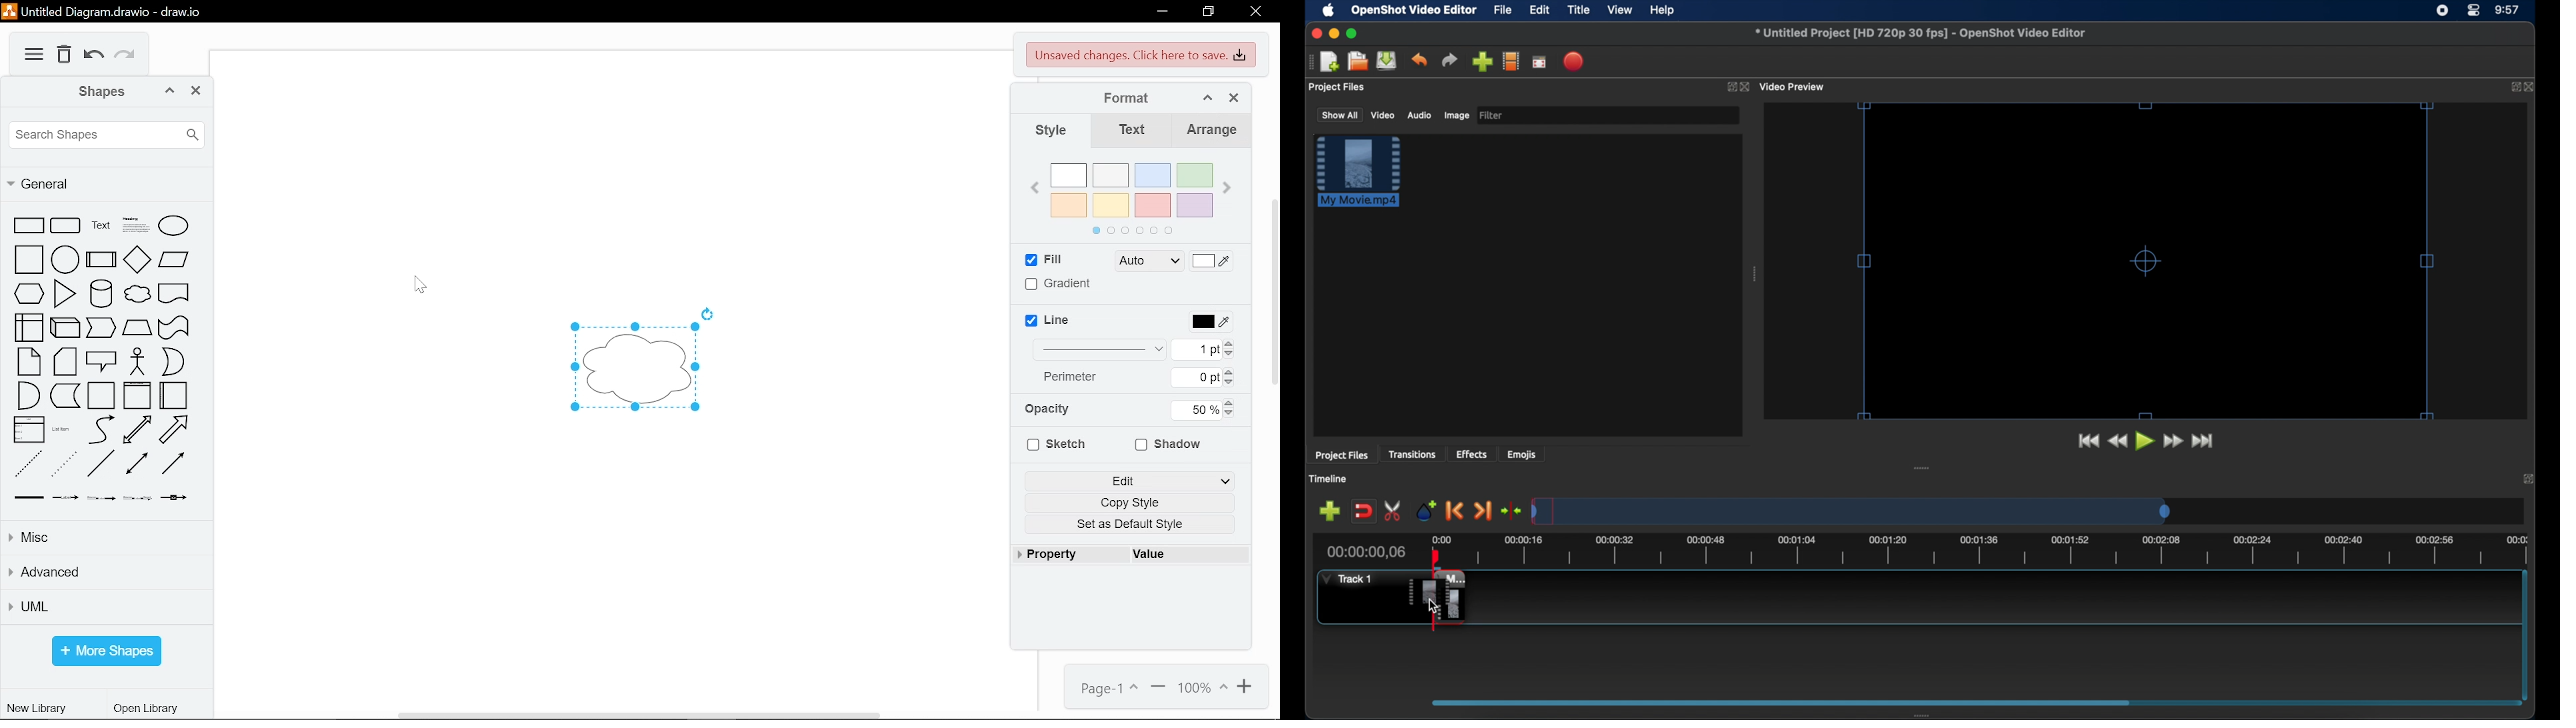  What do you see at coordinates (37, 708) in the screenshot?
I see `new library` at bounding box center [37, 708].